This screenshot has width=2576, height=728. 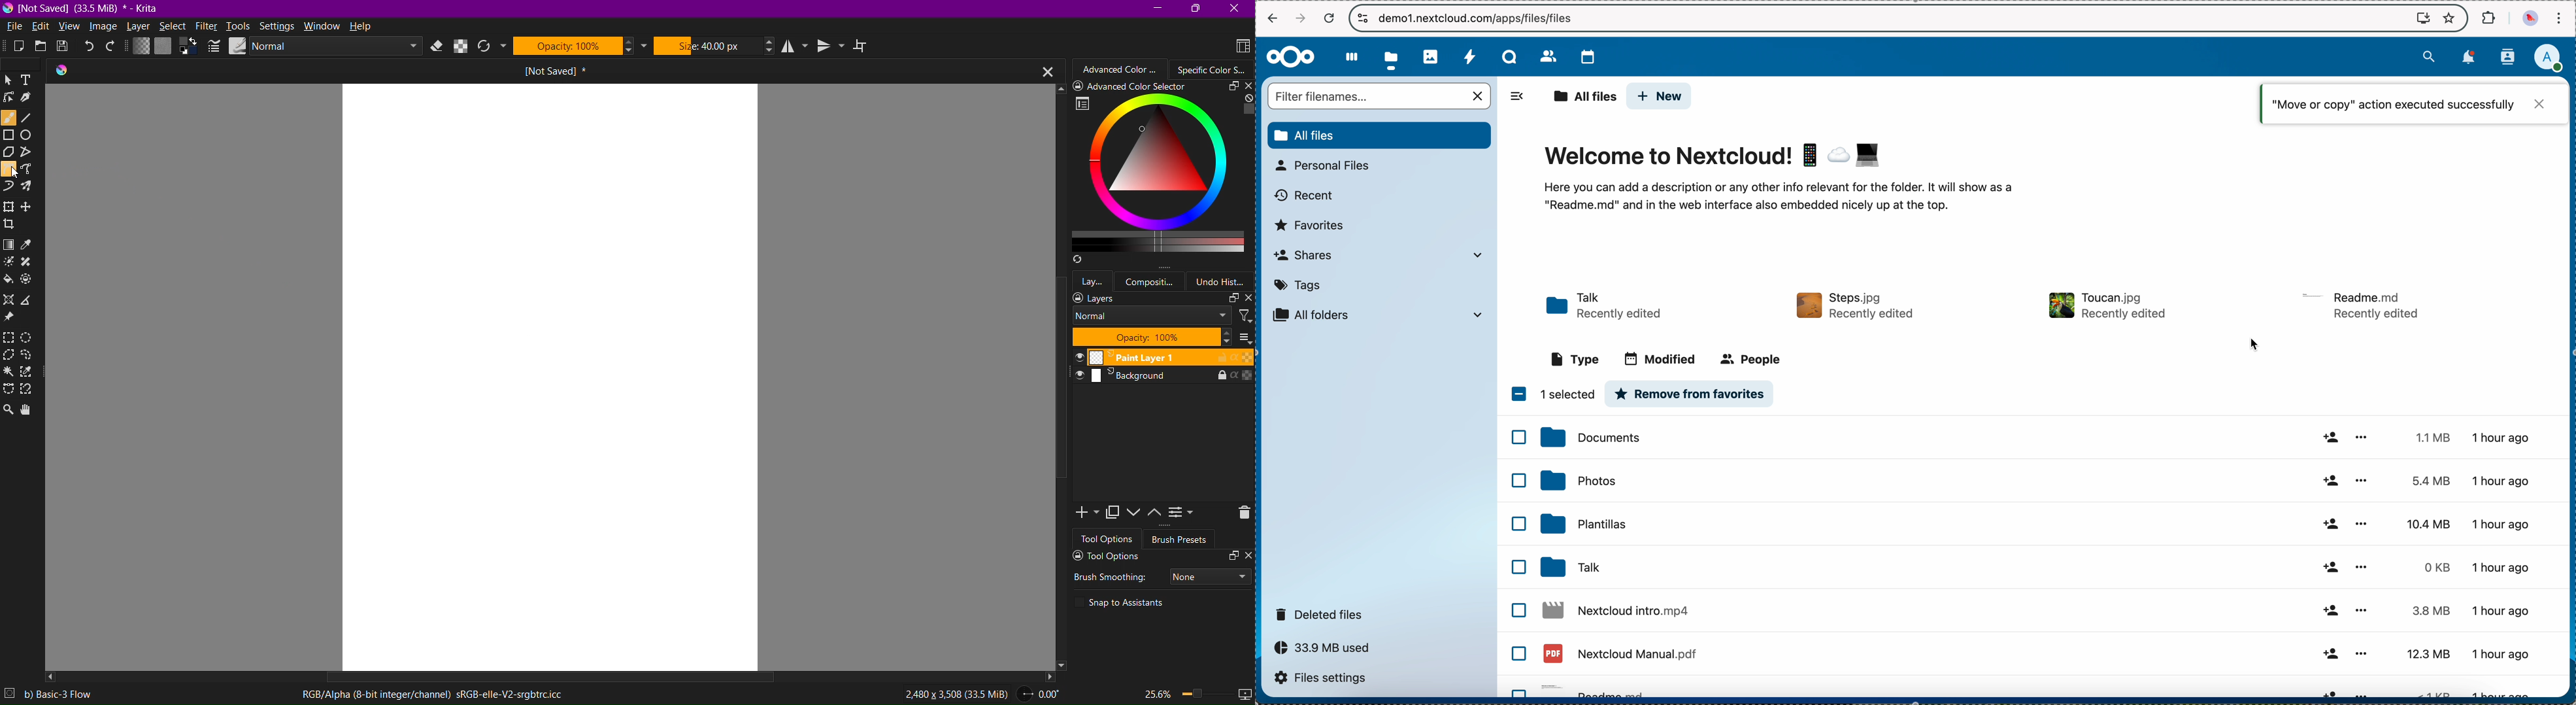 What do you see at coordinates (461, 46) in the screenshot?
I see `Preserve Alpha` at bounding box center [461, 46].